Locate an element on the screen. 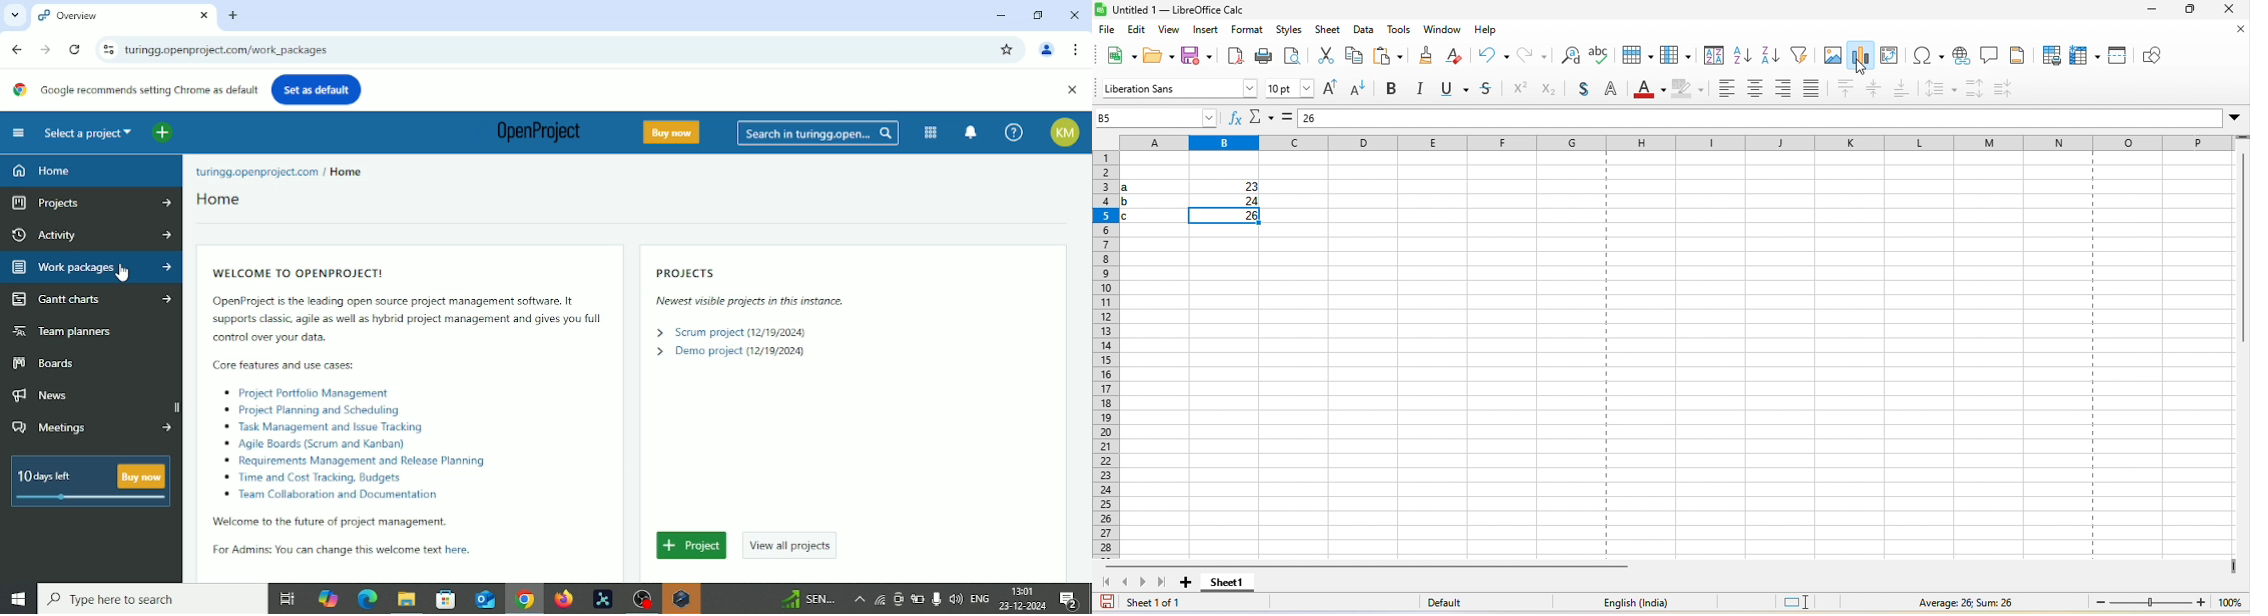  edit pivot table is located at coordinates (1890, 55).